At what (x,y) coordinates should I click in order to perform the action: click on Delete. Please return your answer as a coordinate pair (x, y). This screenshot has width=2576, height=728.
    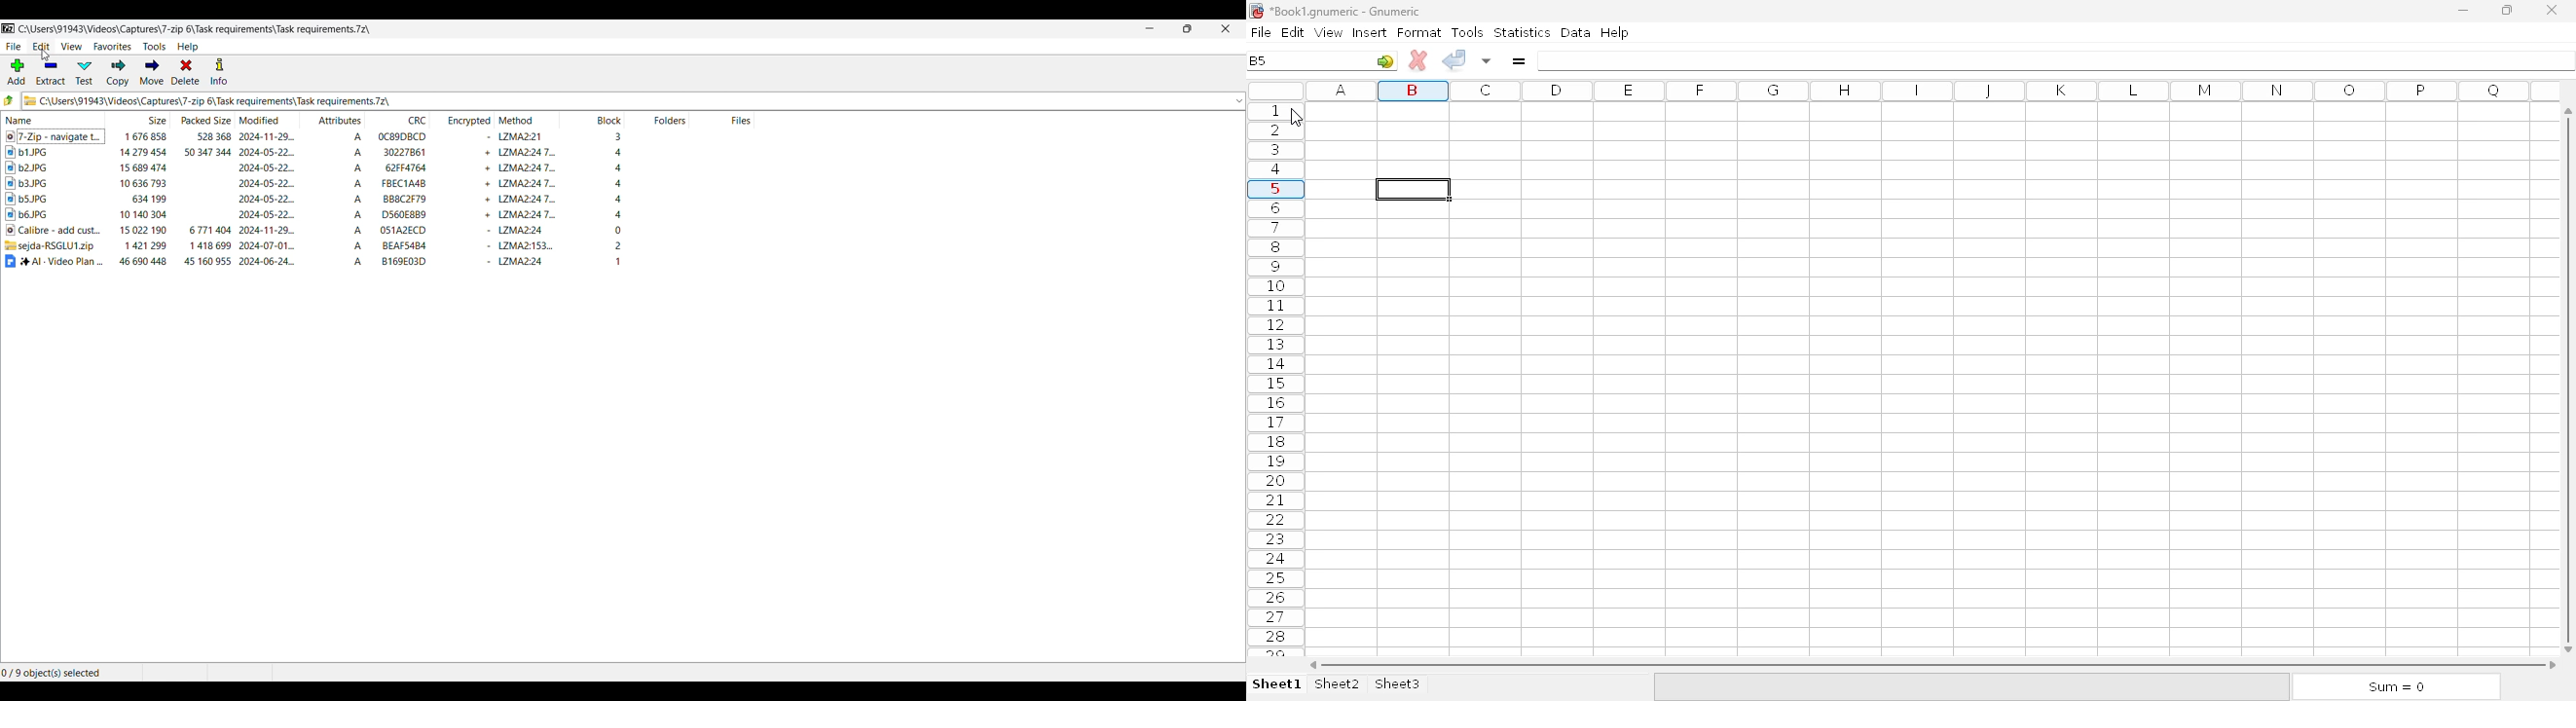
    Looking at the image, I should click on (186, 71).